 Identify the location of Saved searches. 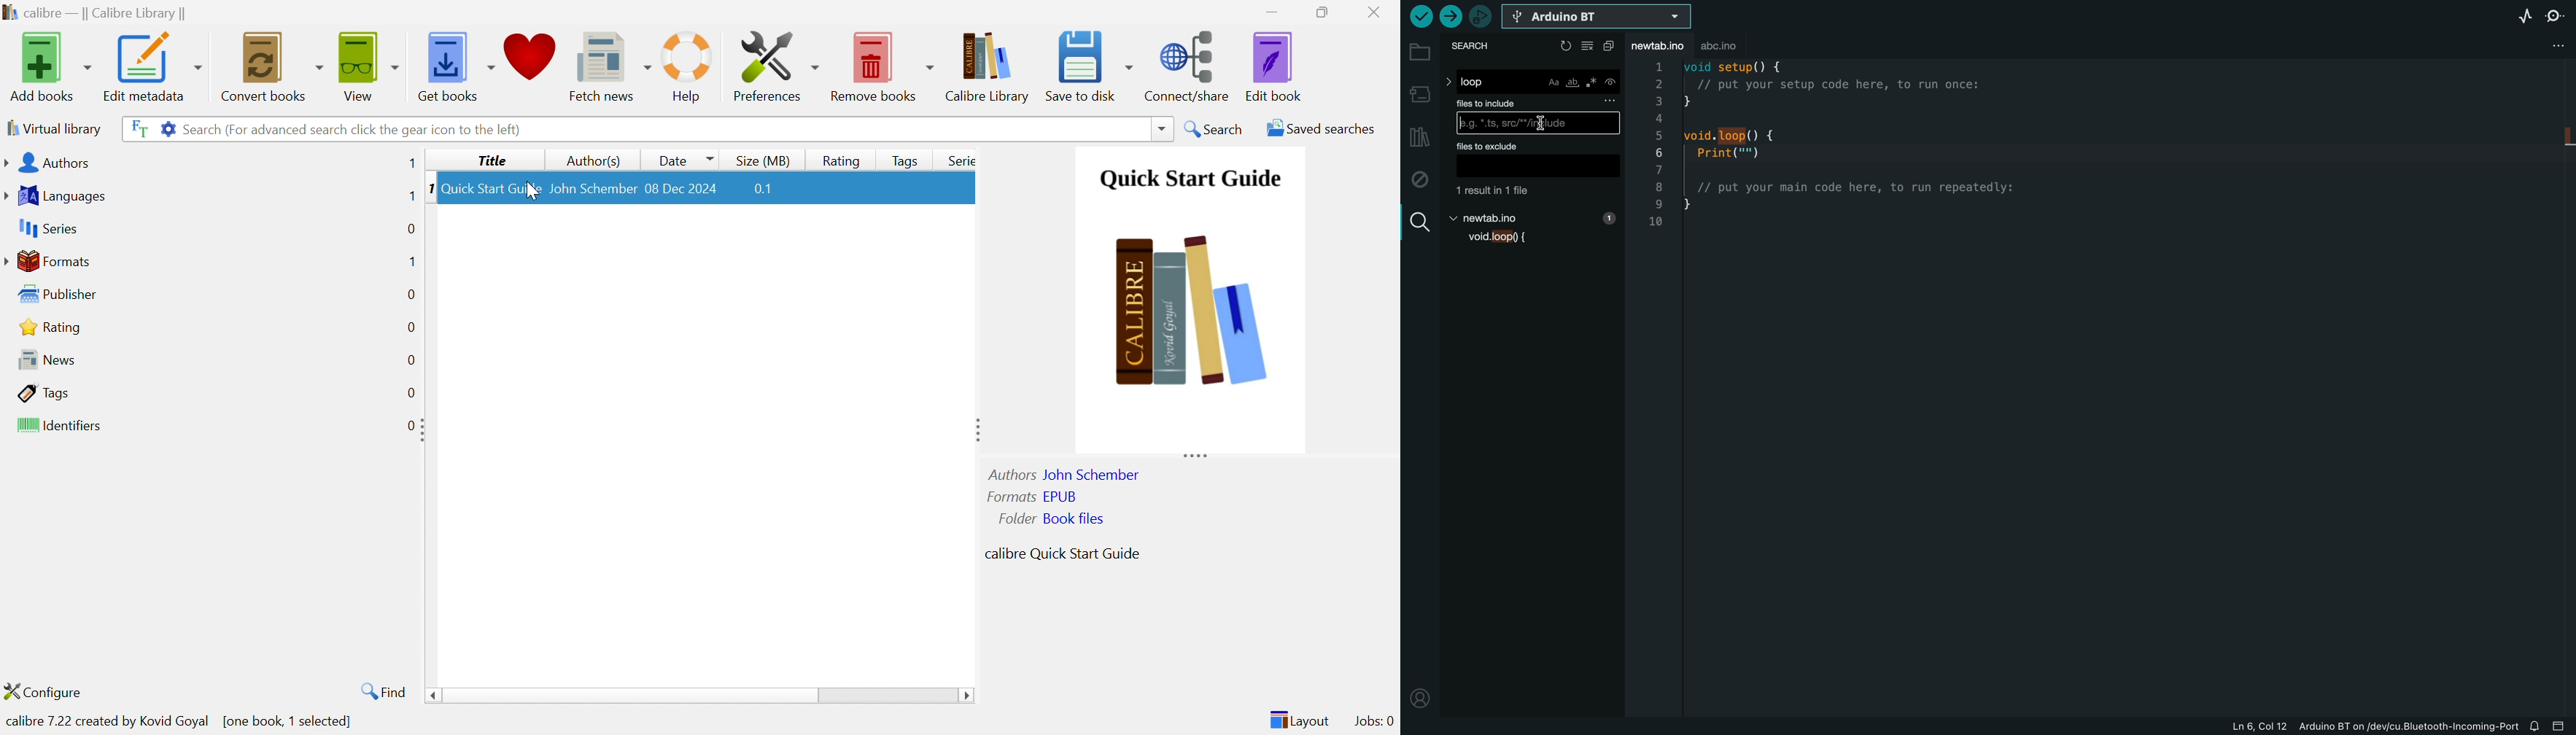
(1318, 128).